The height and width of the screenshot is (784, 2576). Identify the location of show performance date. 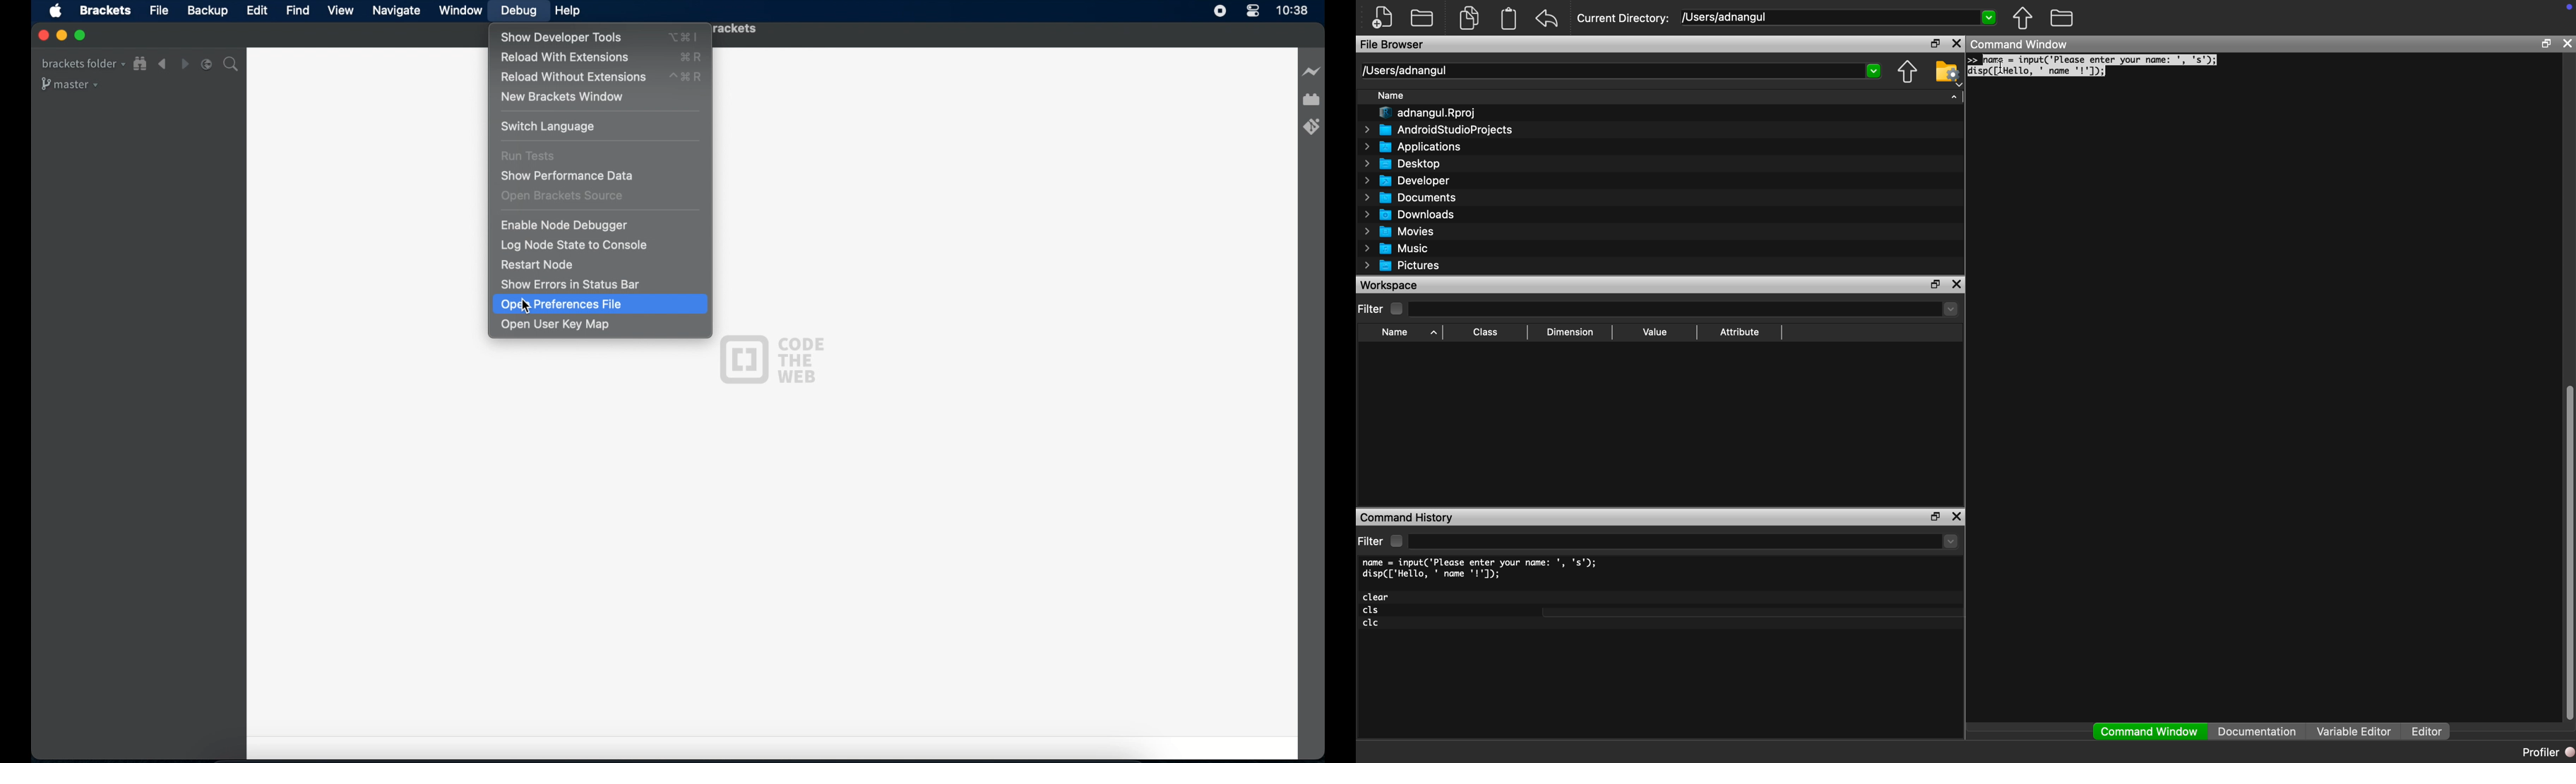
(568, 176).